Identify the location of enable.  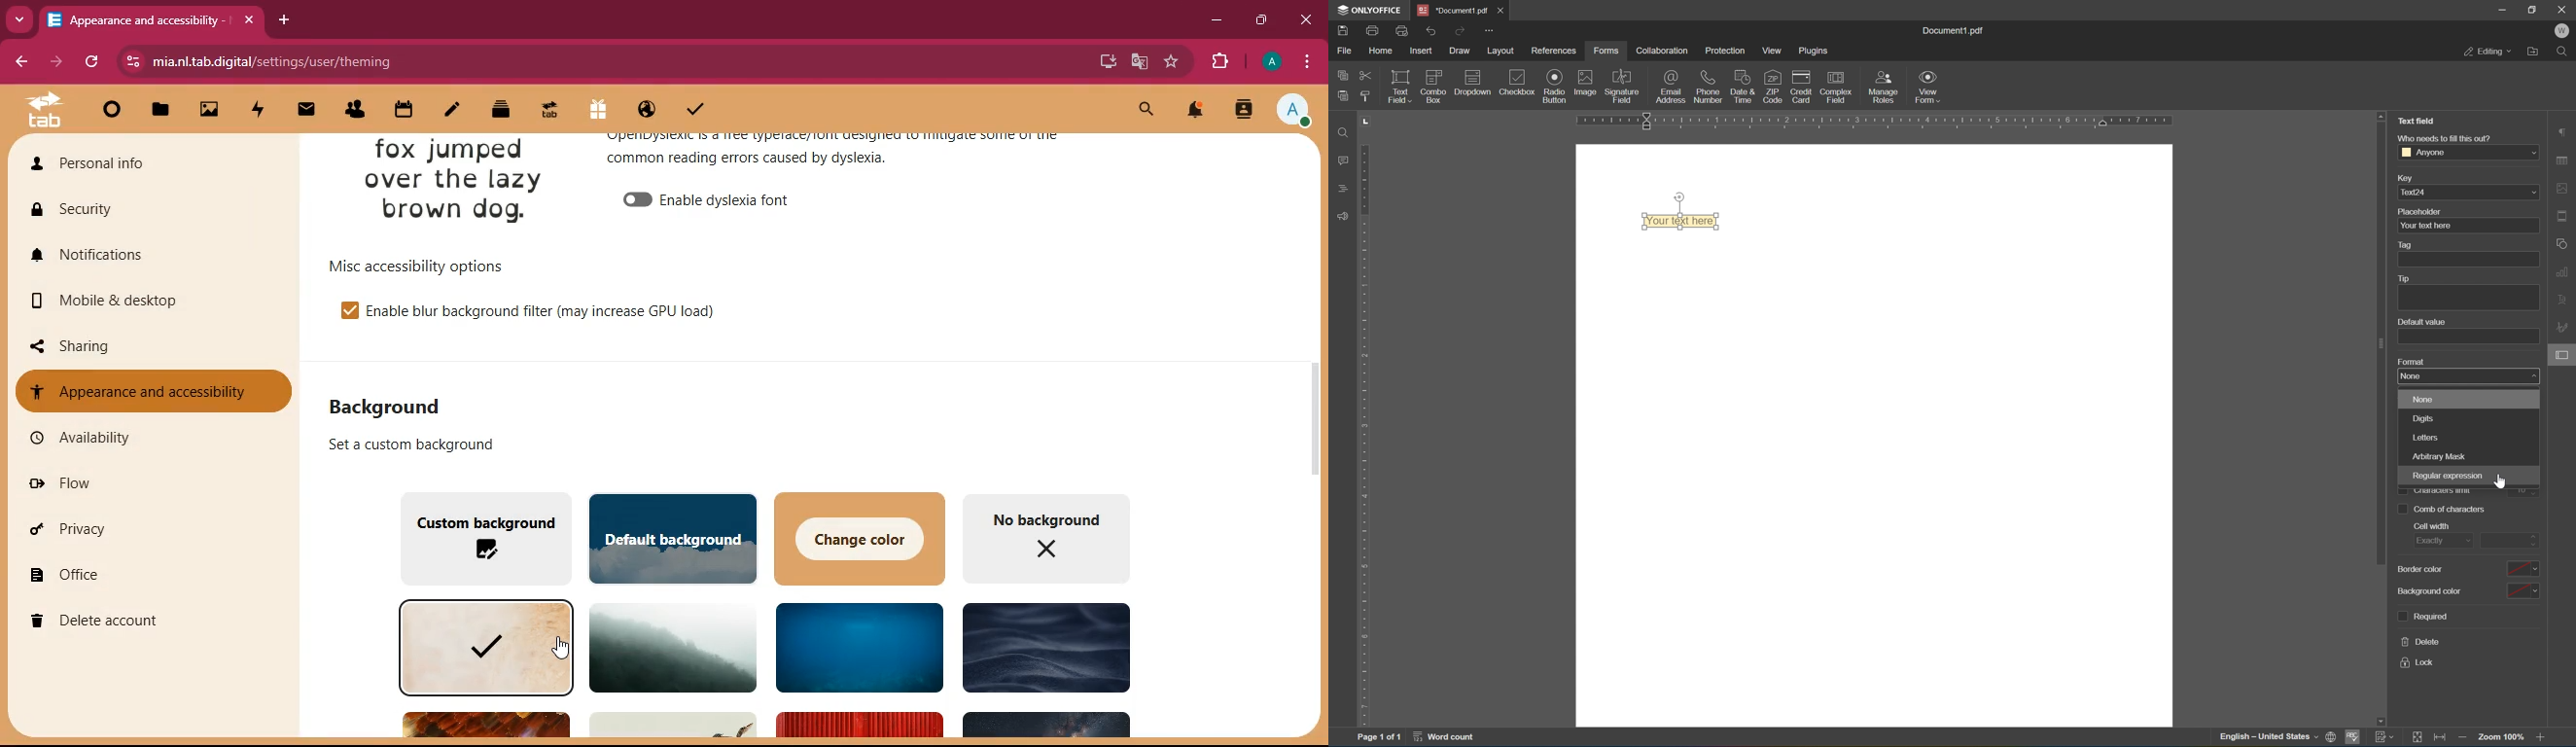
(739, 201).